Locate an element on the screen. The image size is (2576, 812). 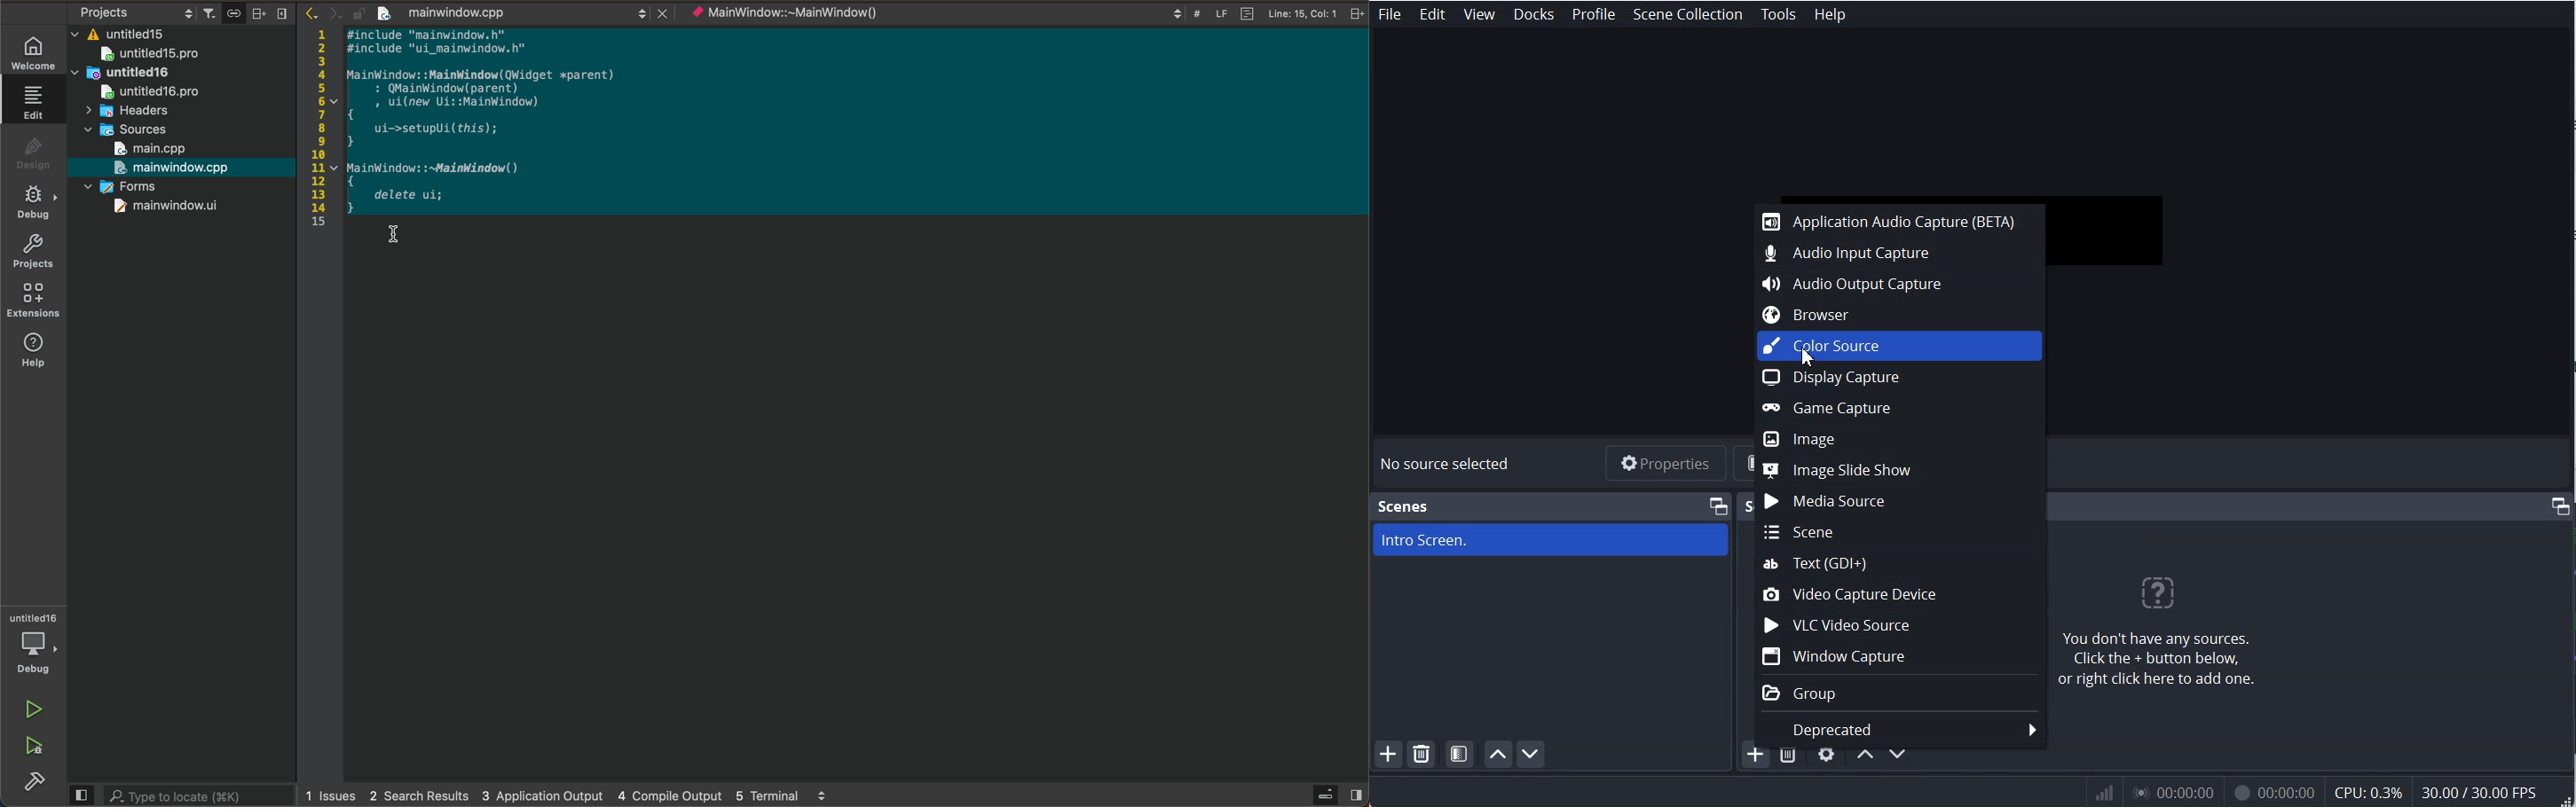
1 Issues 2 Search Results 3 Application Output 4 Compile Output 5 Terminal is located at coordinates (564, 797).